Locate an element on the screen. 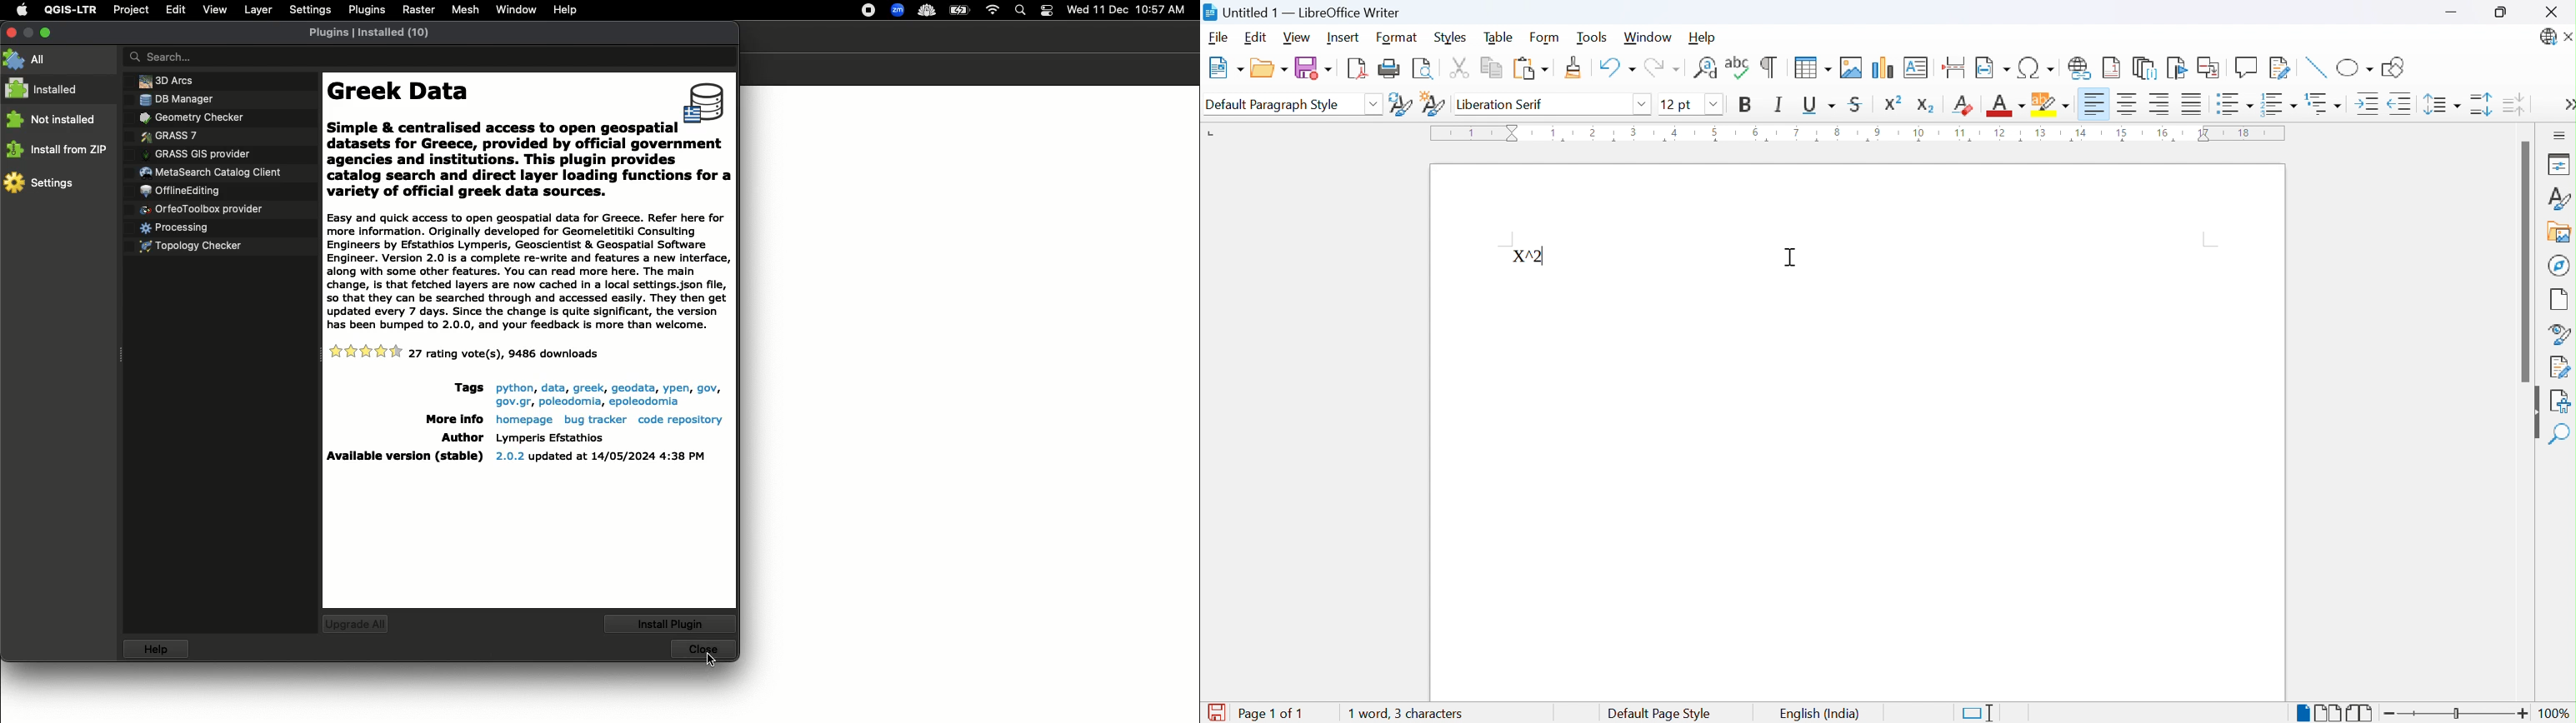  Paste is located at coordinates (1530, 69).